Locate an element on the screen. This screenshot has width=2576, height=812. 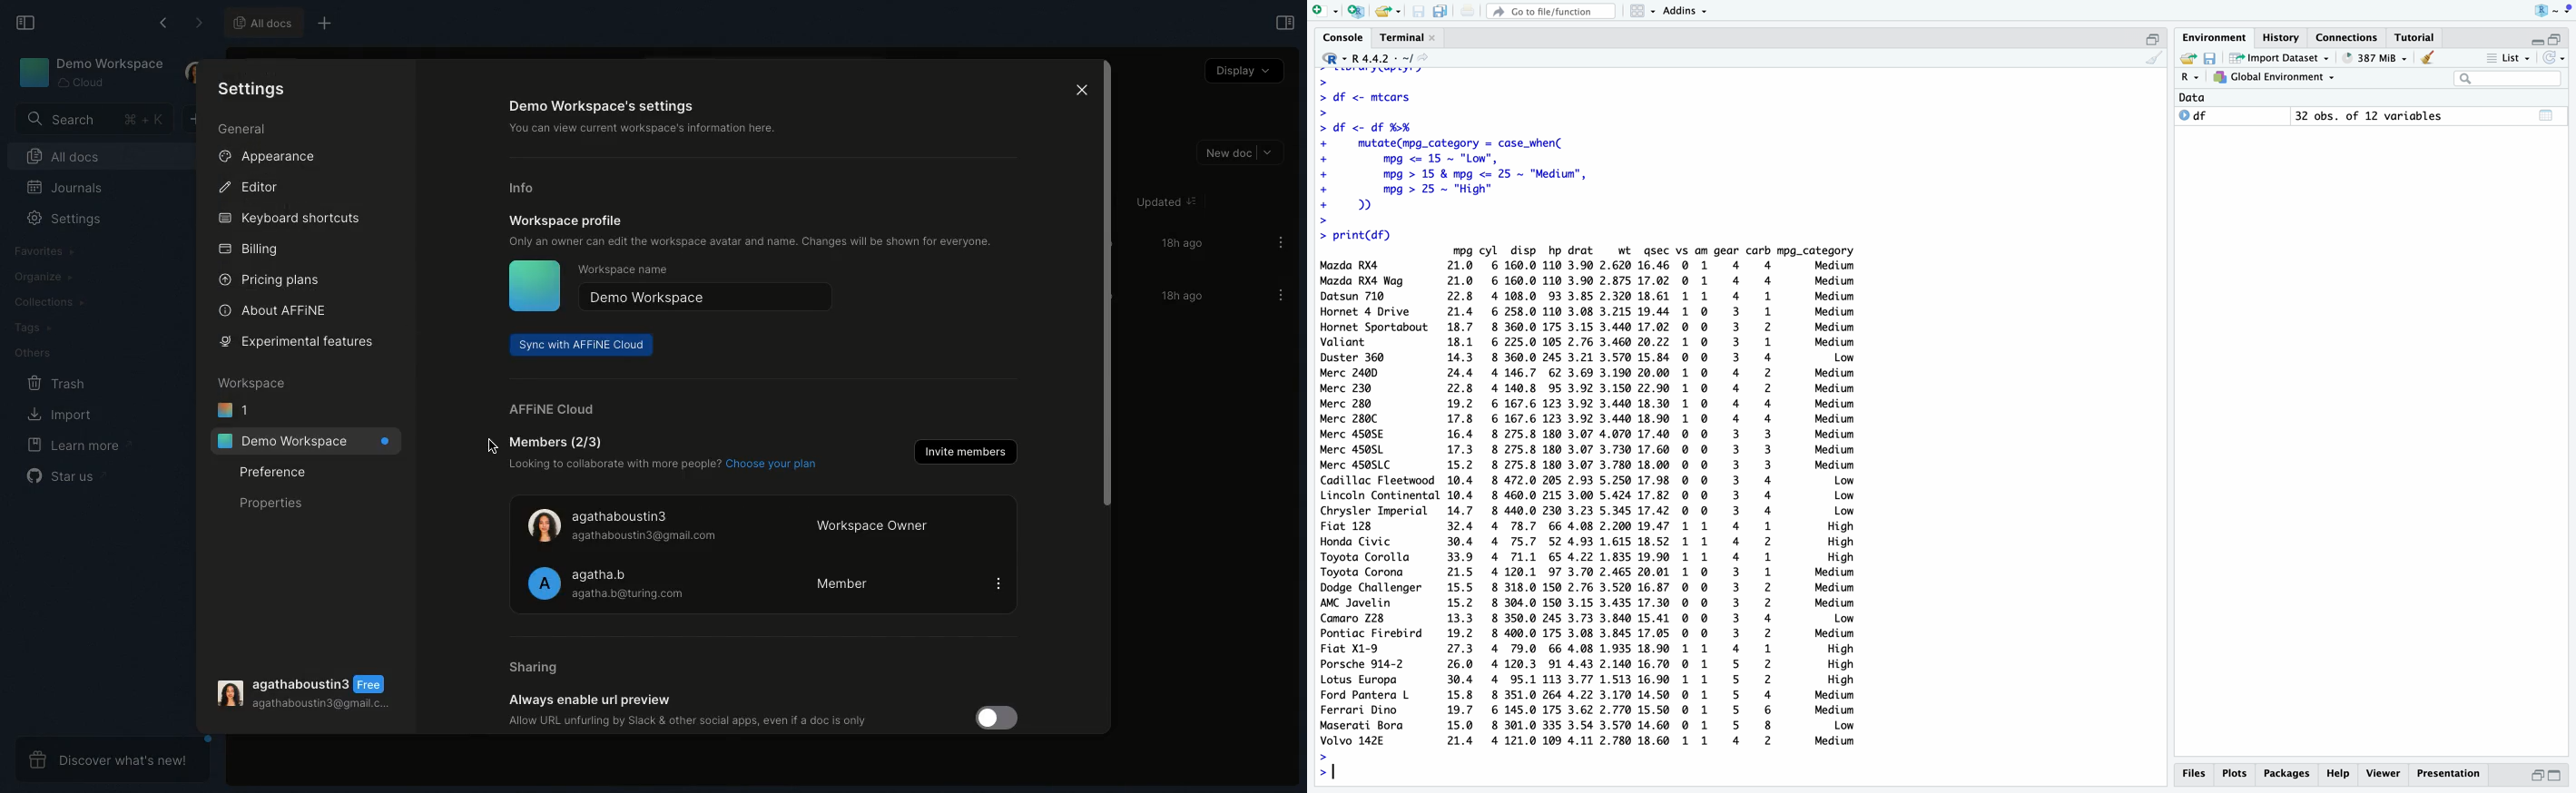
table view is located at coordinates (2546, 115).